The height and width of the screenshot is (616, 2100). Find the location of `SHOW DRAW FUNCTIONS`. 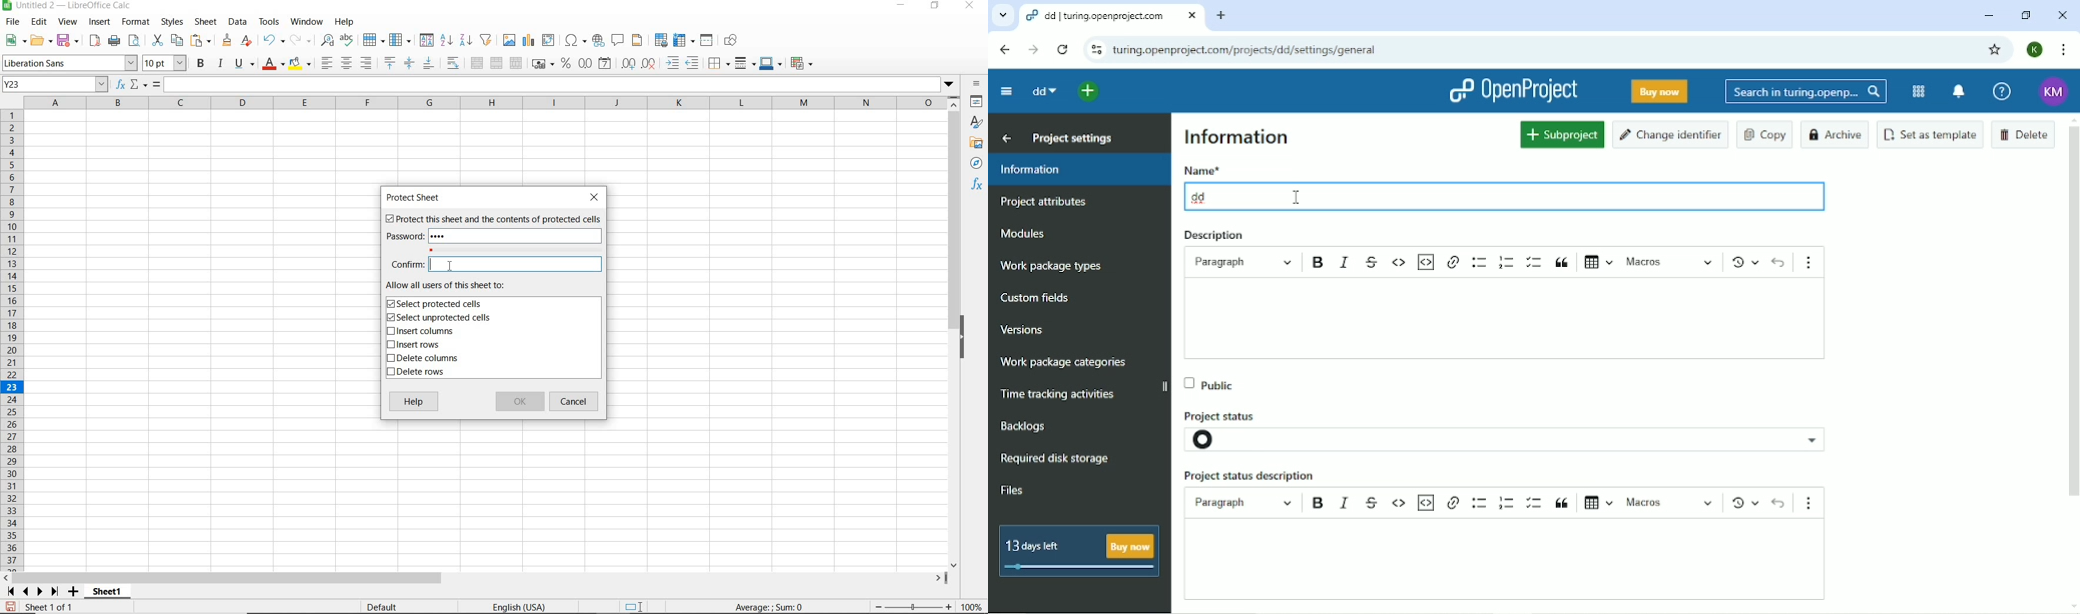

SHOW DRAW FUNCTIONS is located at coordinates (731, 41).